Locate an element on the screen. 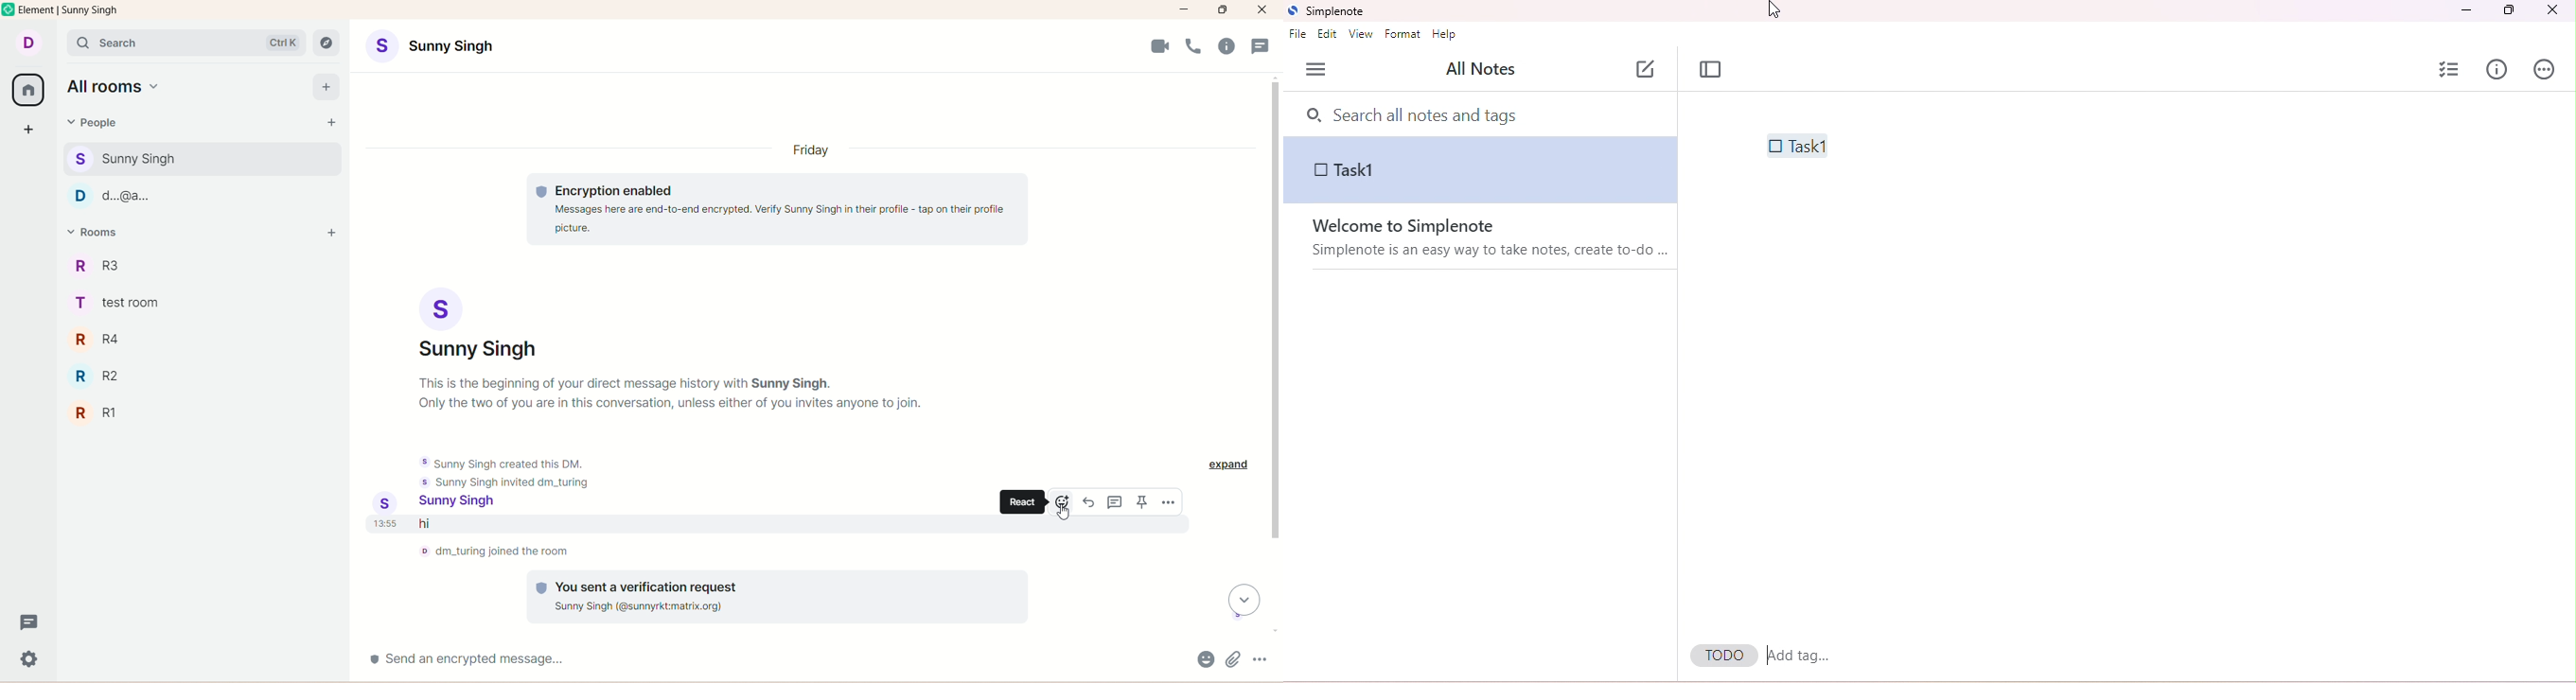 Image resolution: width=2576 pixels, height=700 pixels. welcome to simplenote is located at coordinates (1493, 228).